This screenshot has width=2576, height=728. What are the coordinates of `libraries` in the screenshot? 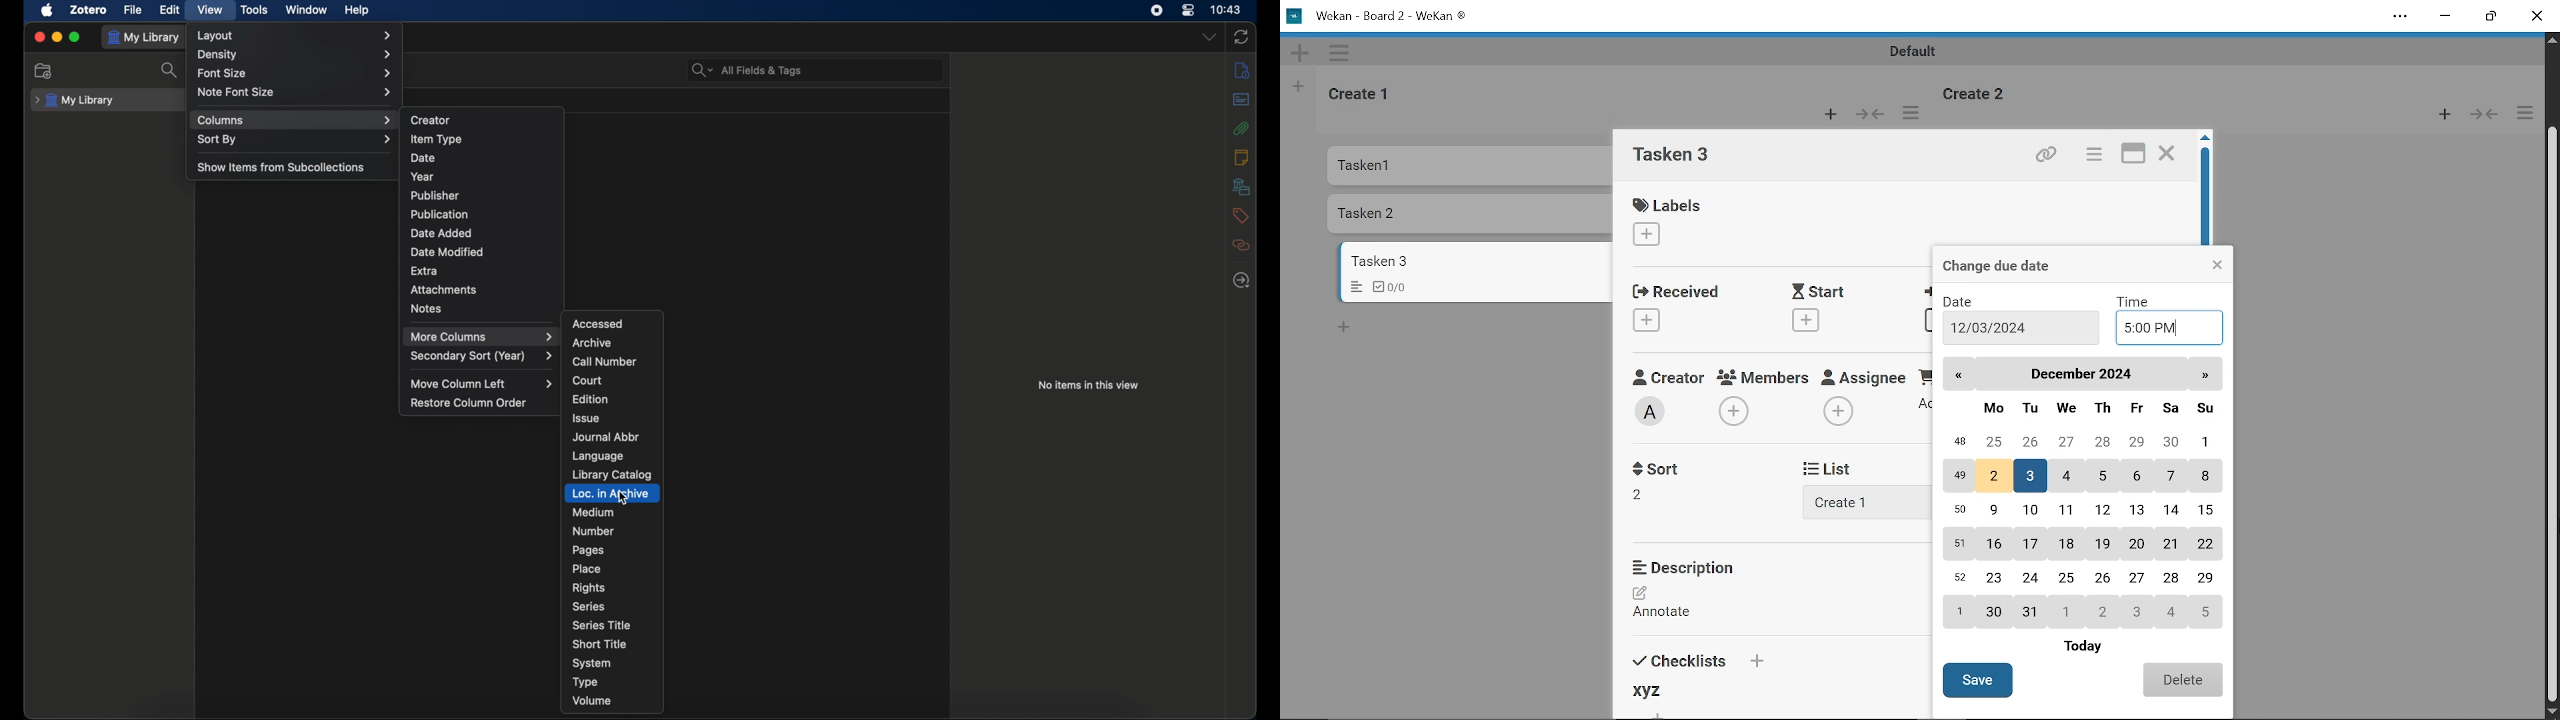 It's located at (1241, 186).